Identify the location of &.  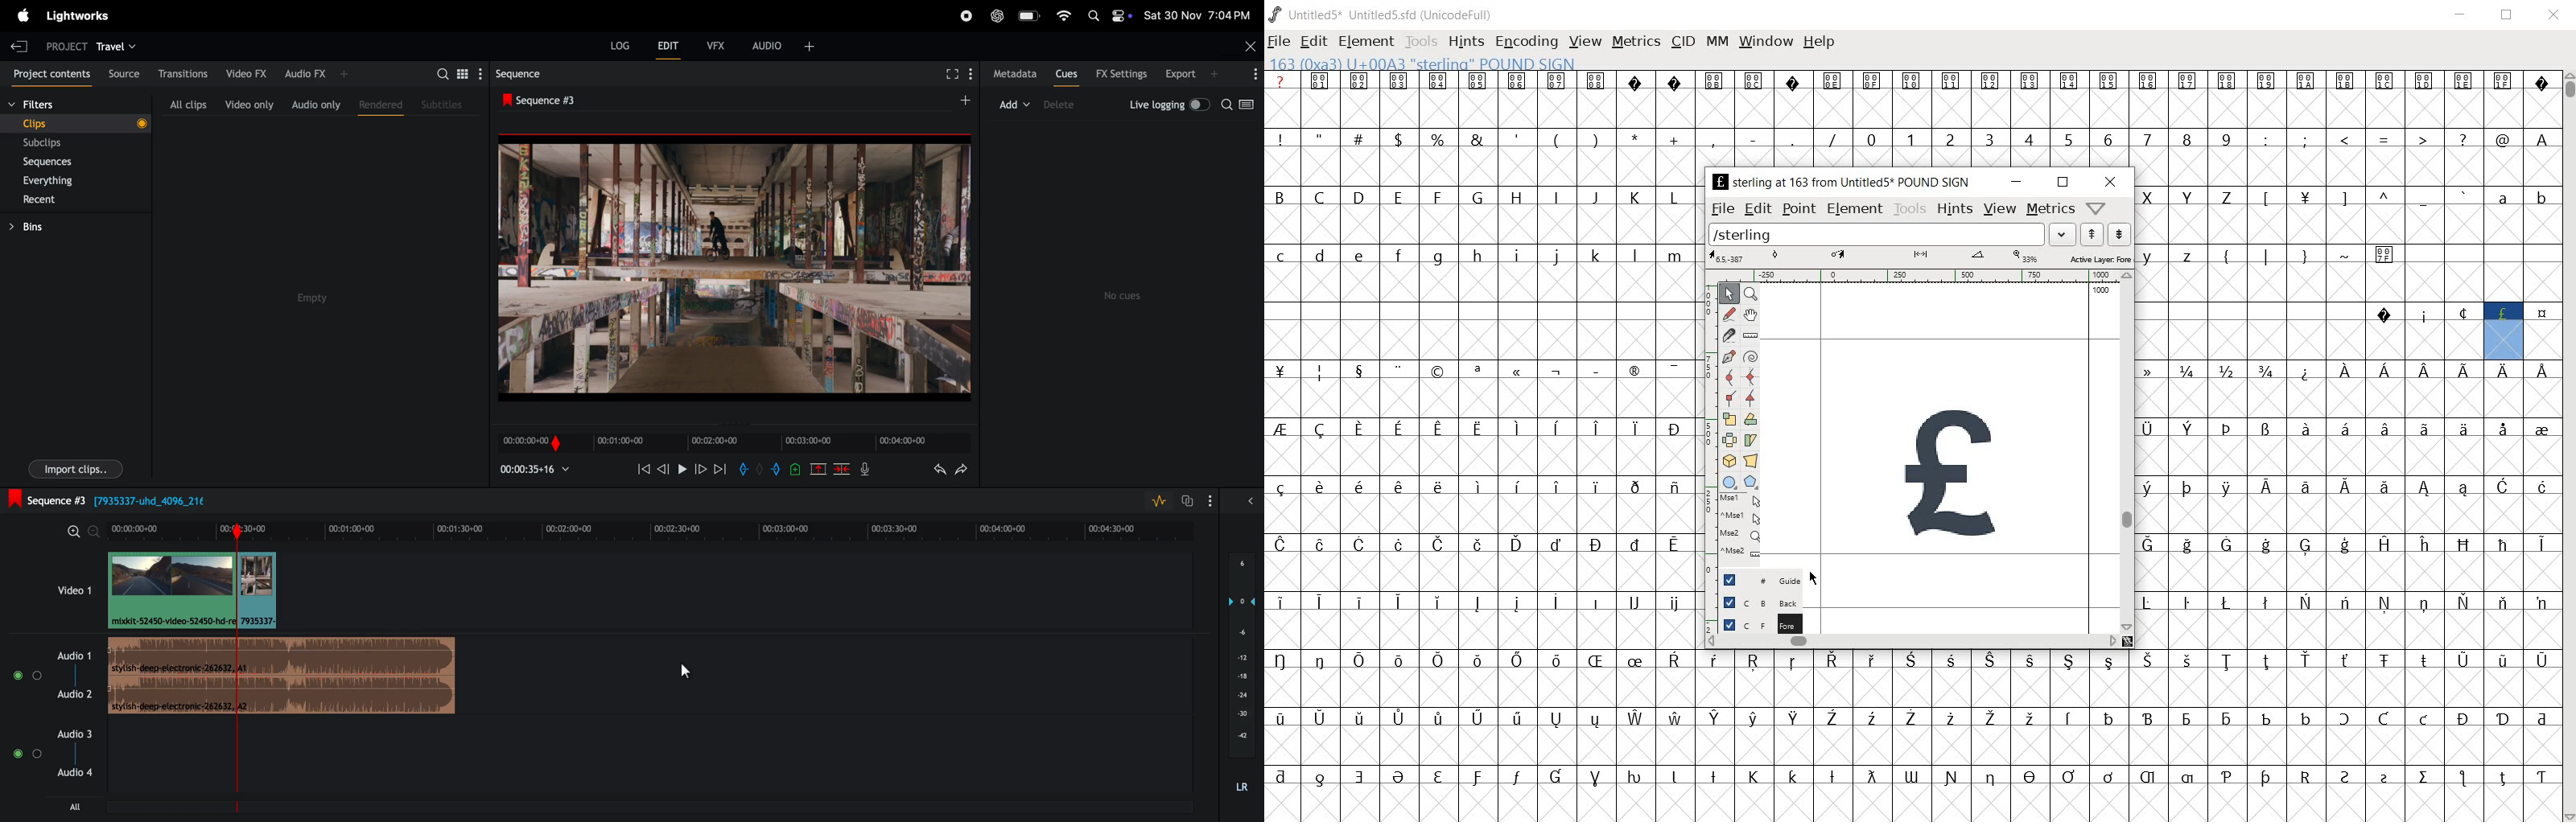
(1479, 138).